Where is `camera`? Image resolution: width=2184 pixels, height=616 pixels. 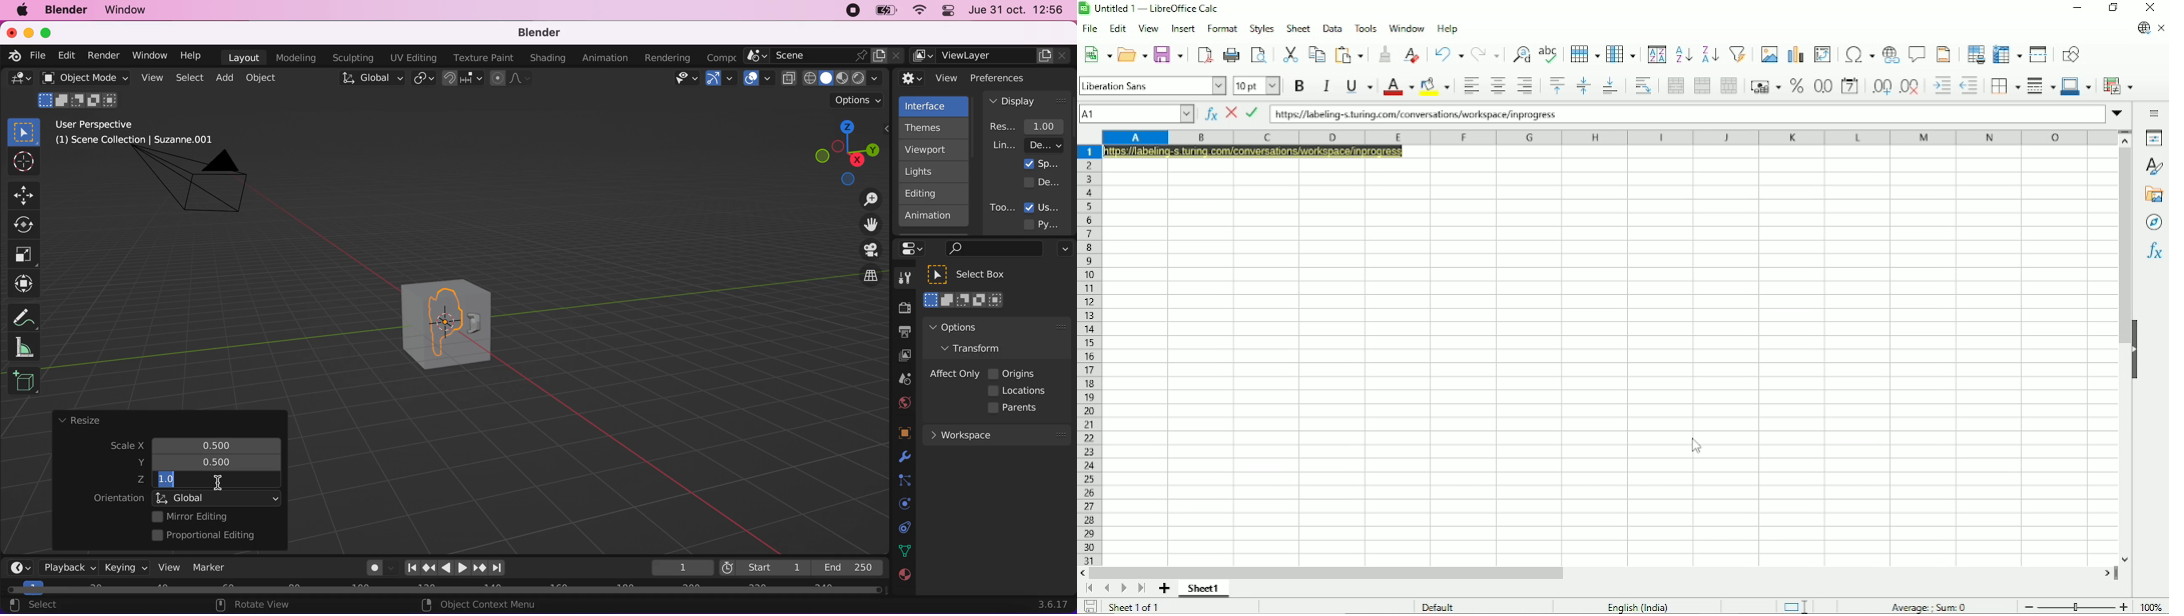 camera is located at coordinates (201, 189).